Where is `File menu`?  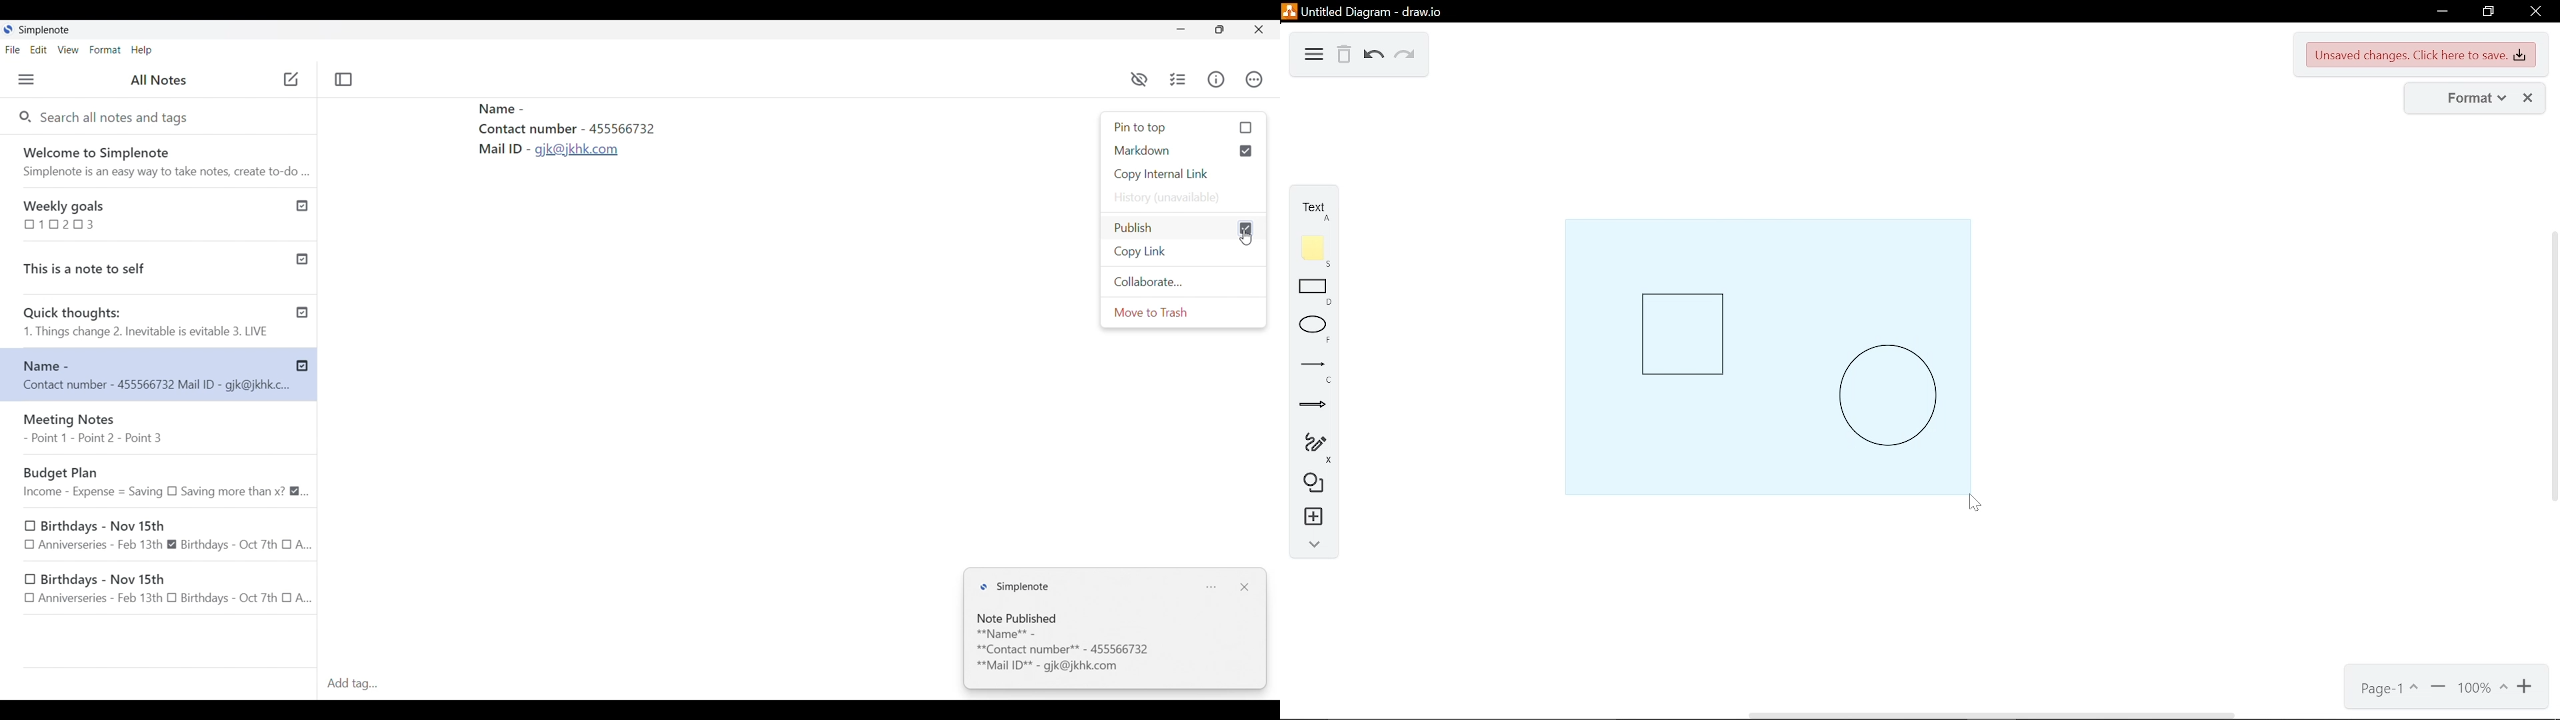
File menu is located at coordinates (13, 49).